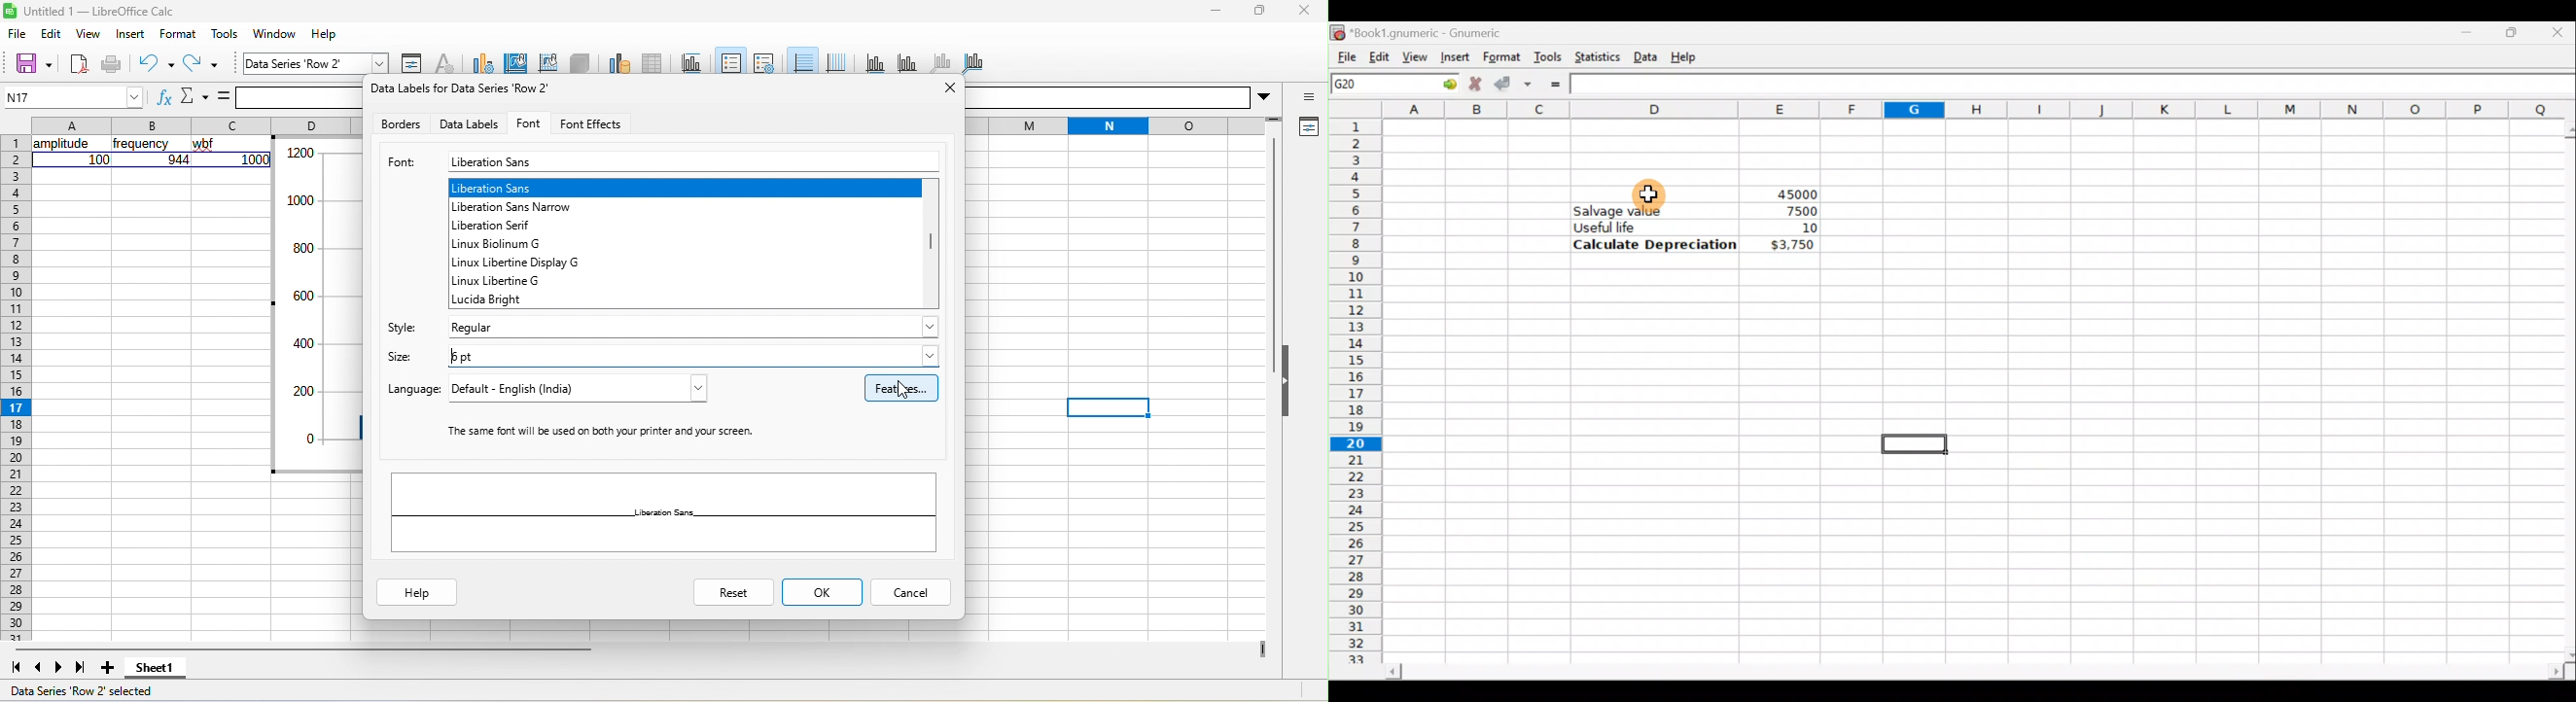 Image resolution: width=2576 pixels, height=728 pixels. What do you see at coordinates (470, 88) in the screenshot?
I see `Data labels for data series row 2` at bounding box center [470, 88].